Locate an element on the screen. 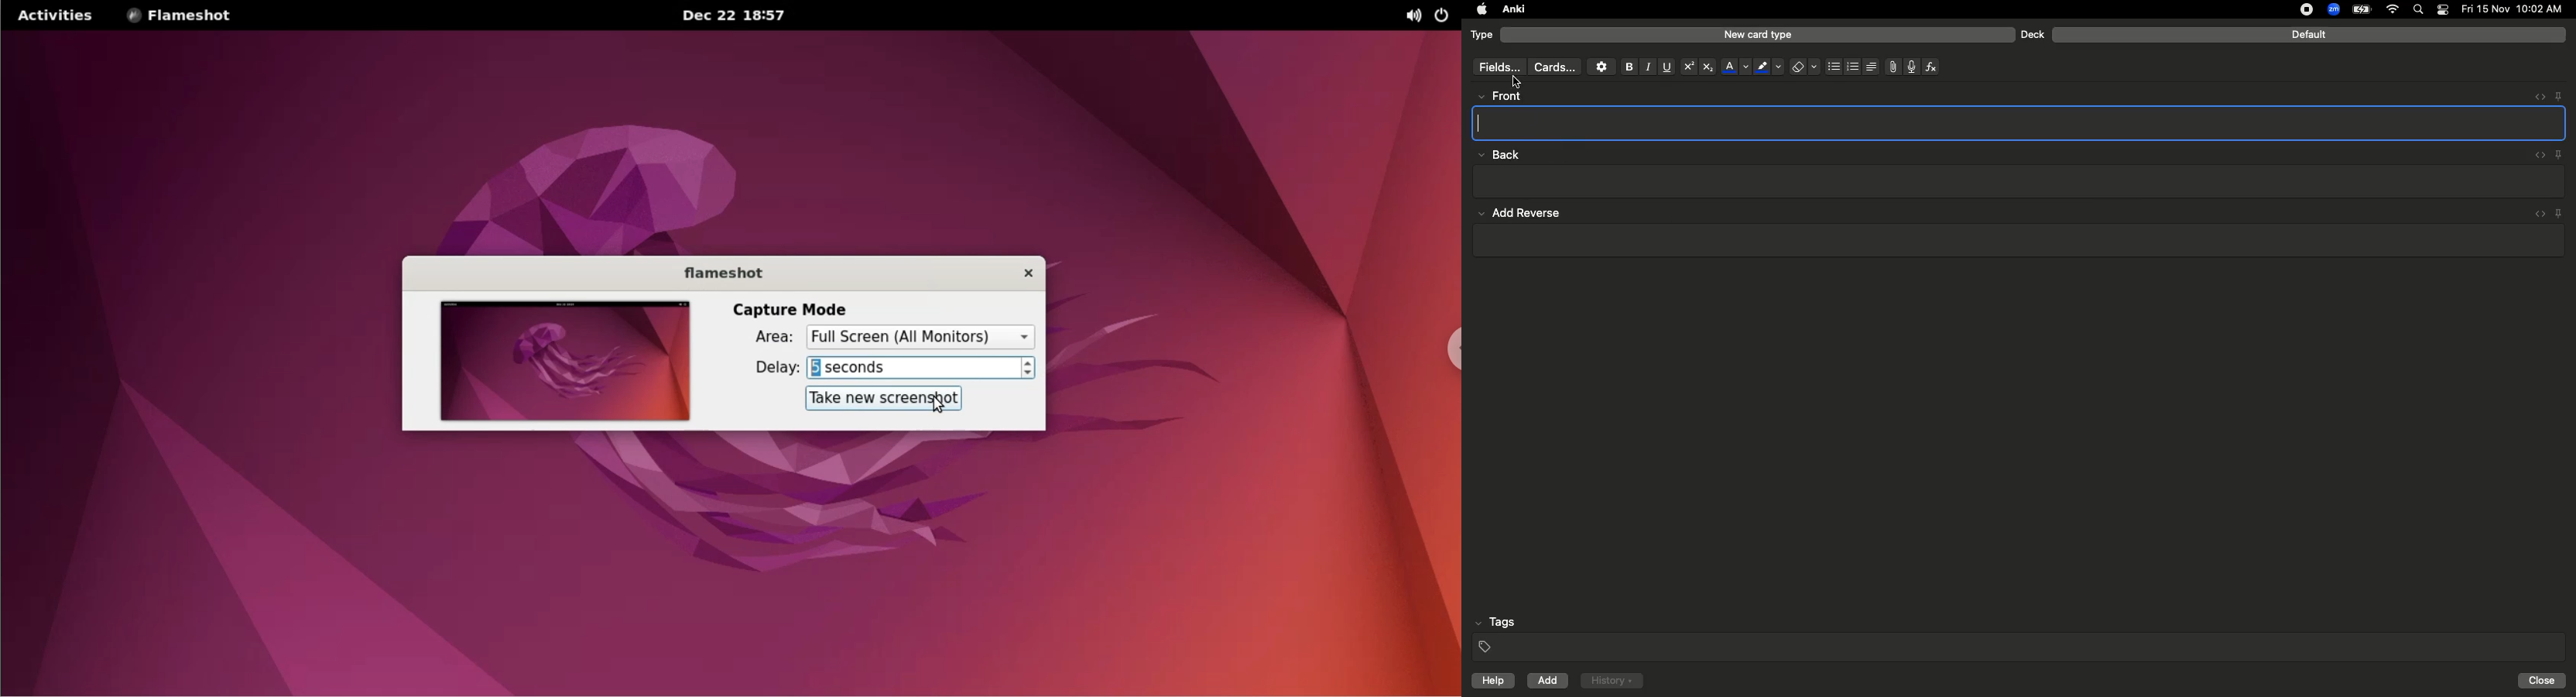 This screenshot has width=2576, height=700. Eraser is located at coordinates (1804, 67).